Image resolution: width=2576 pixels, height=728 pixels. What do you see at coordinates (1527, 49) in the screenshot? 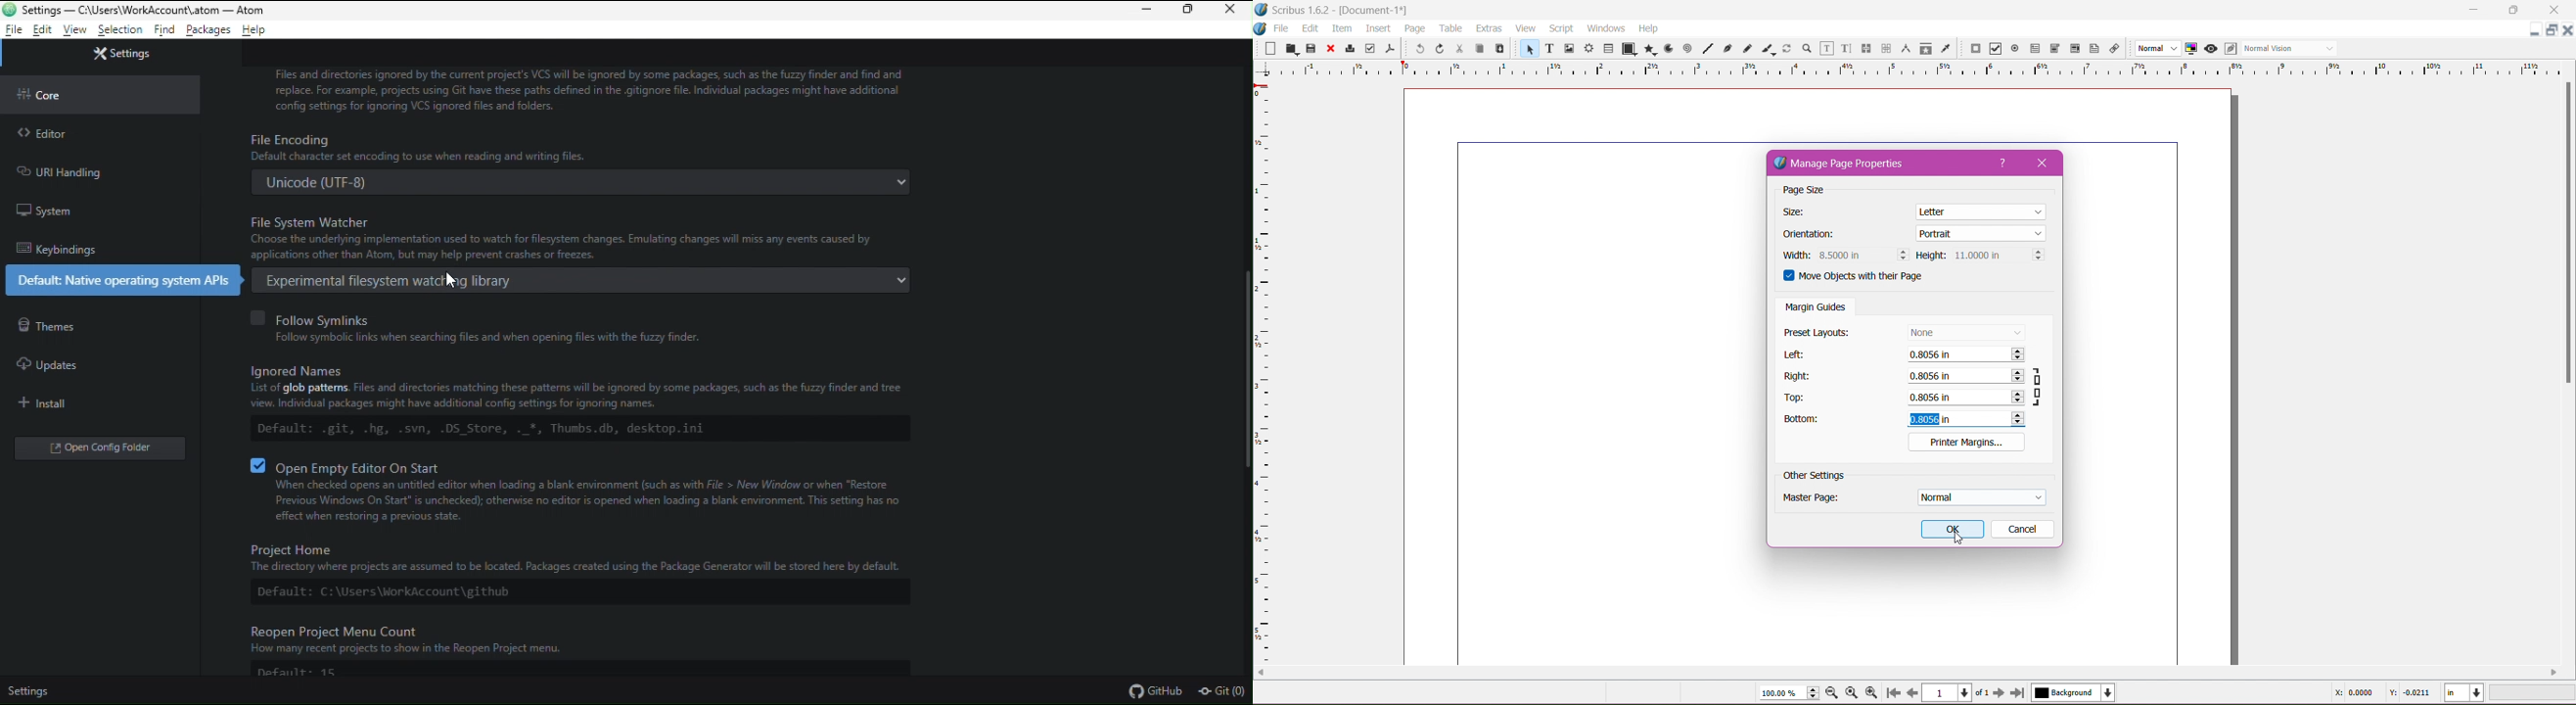
I see `Select Item` at bounding box center [1527, 49].